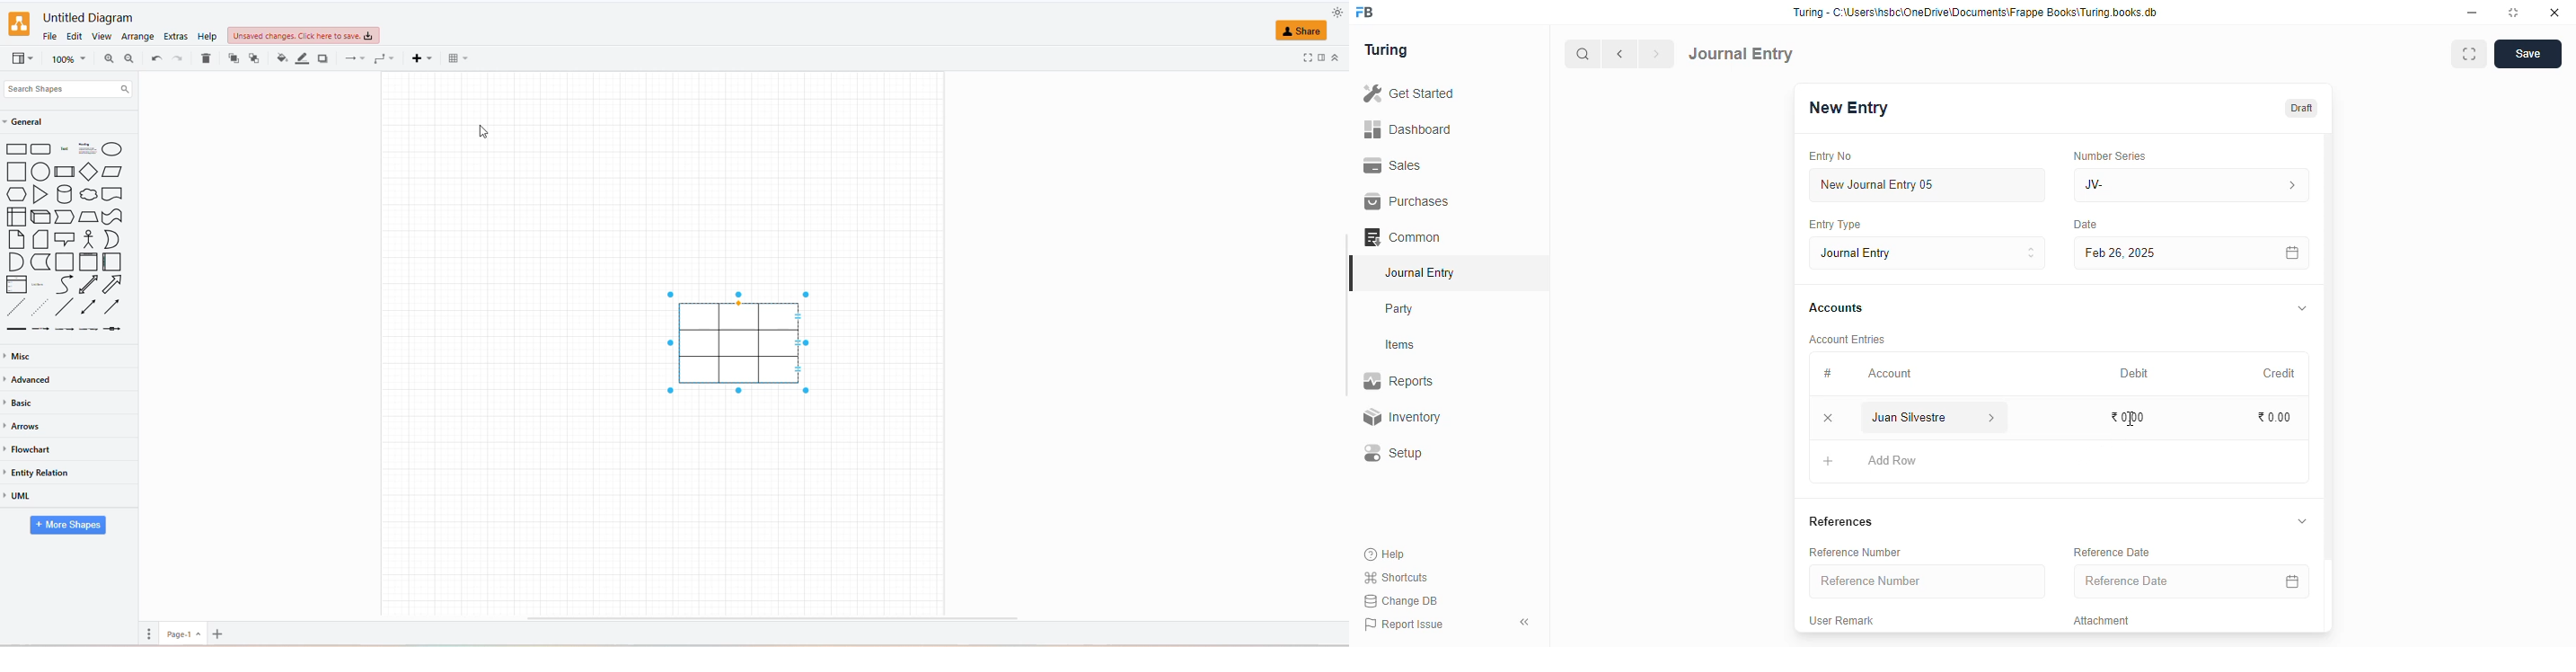 The width and height of the screenshot is (2576, 672). I want to click on new journal entry 05, so click(1928, 186).